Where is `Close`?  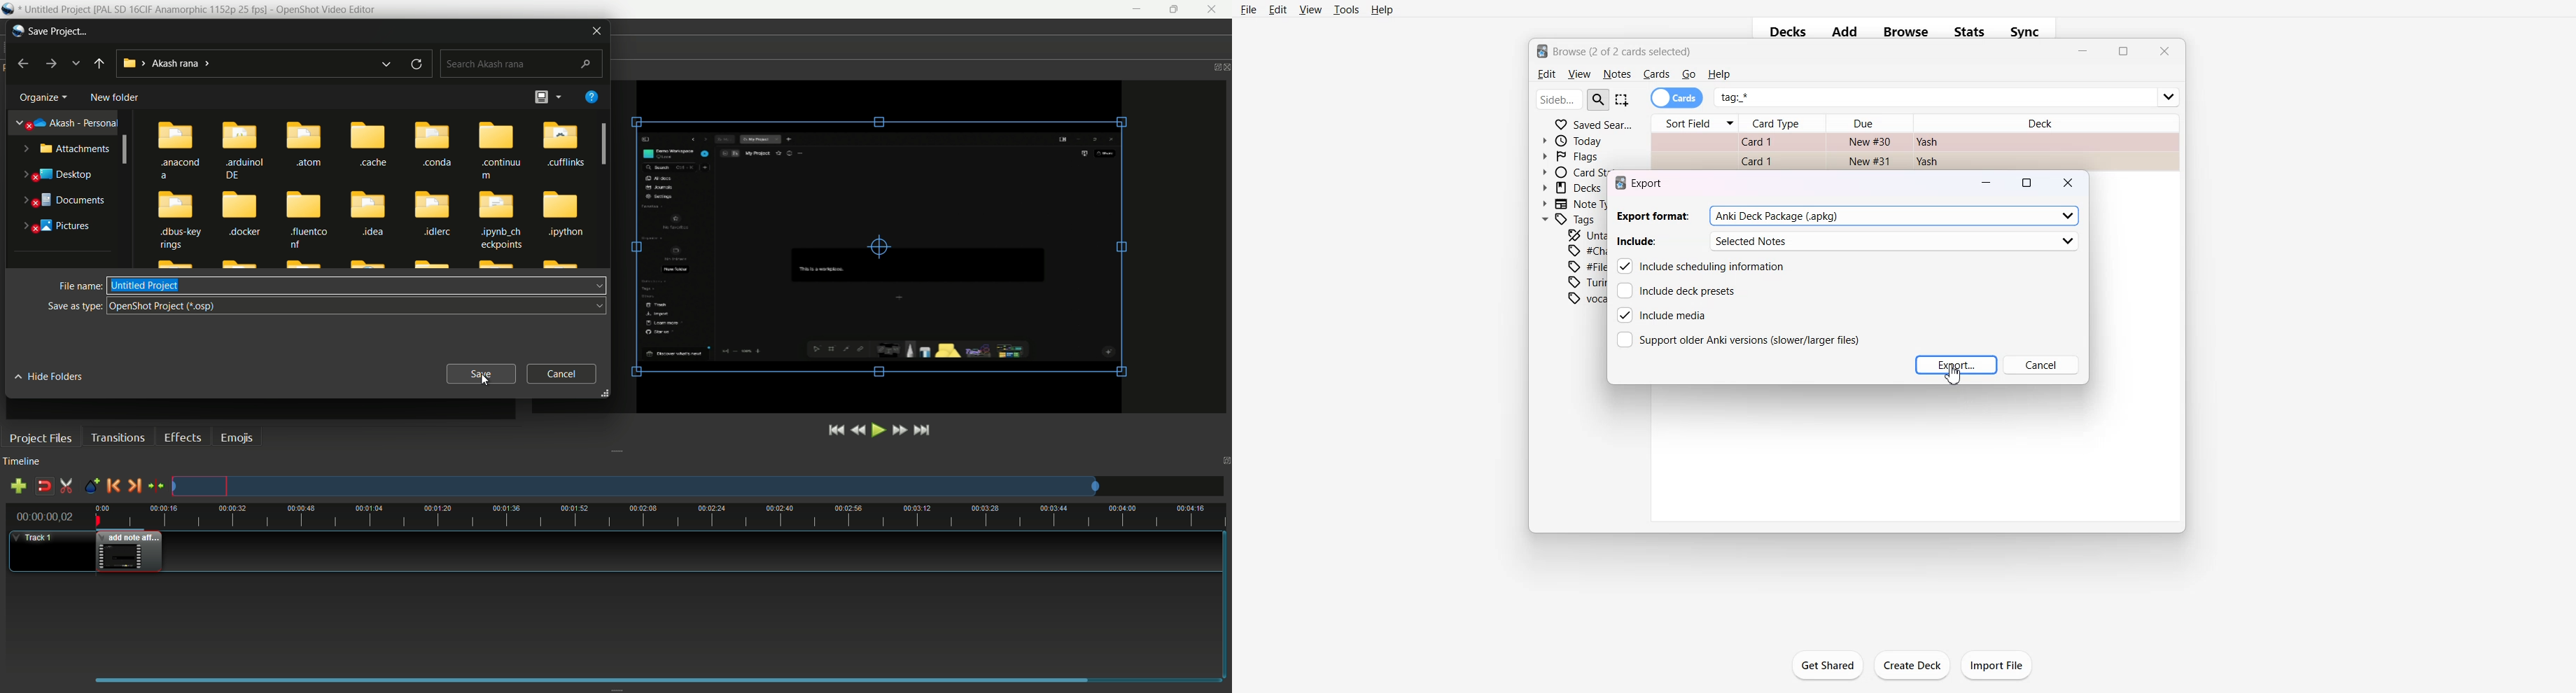
Close is located at coordinates (2069, 181).